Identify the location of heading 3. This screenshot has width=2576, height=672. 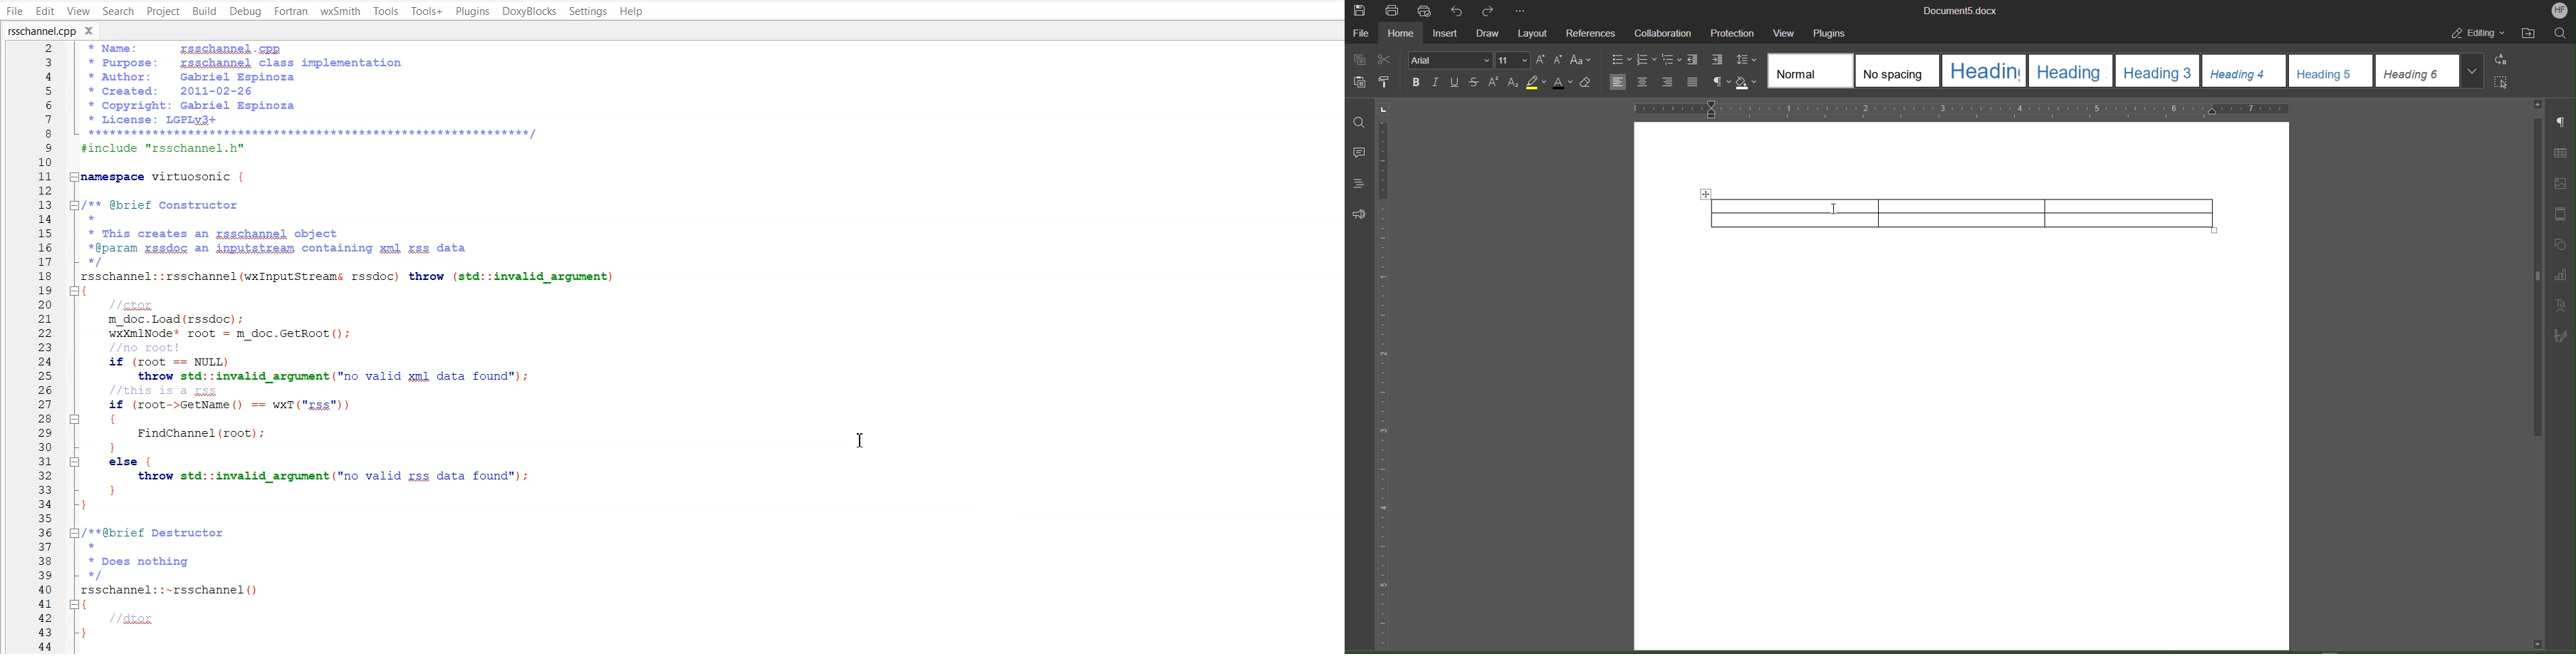
(2158, 71).